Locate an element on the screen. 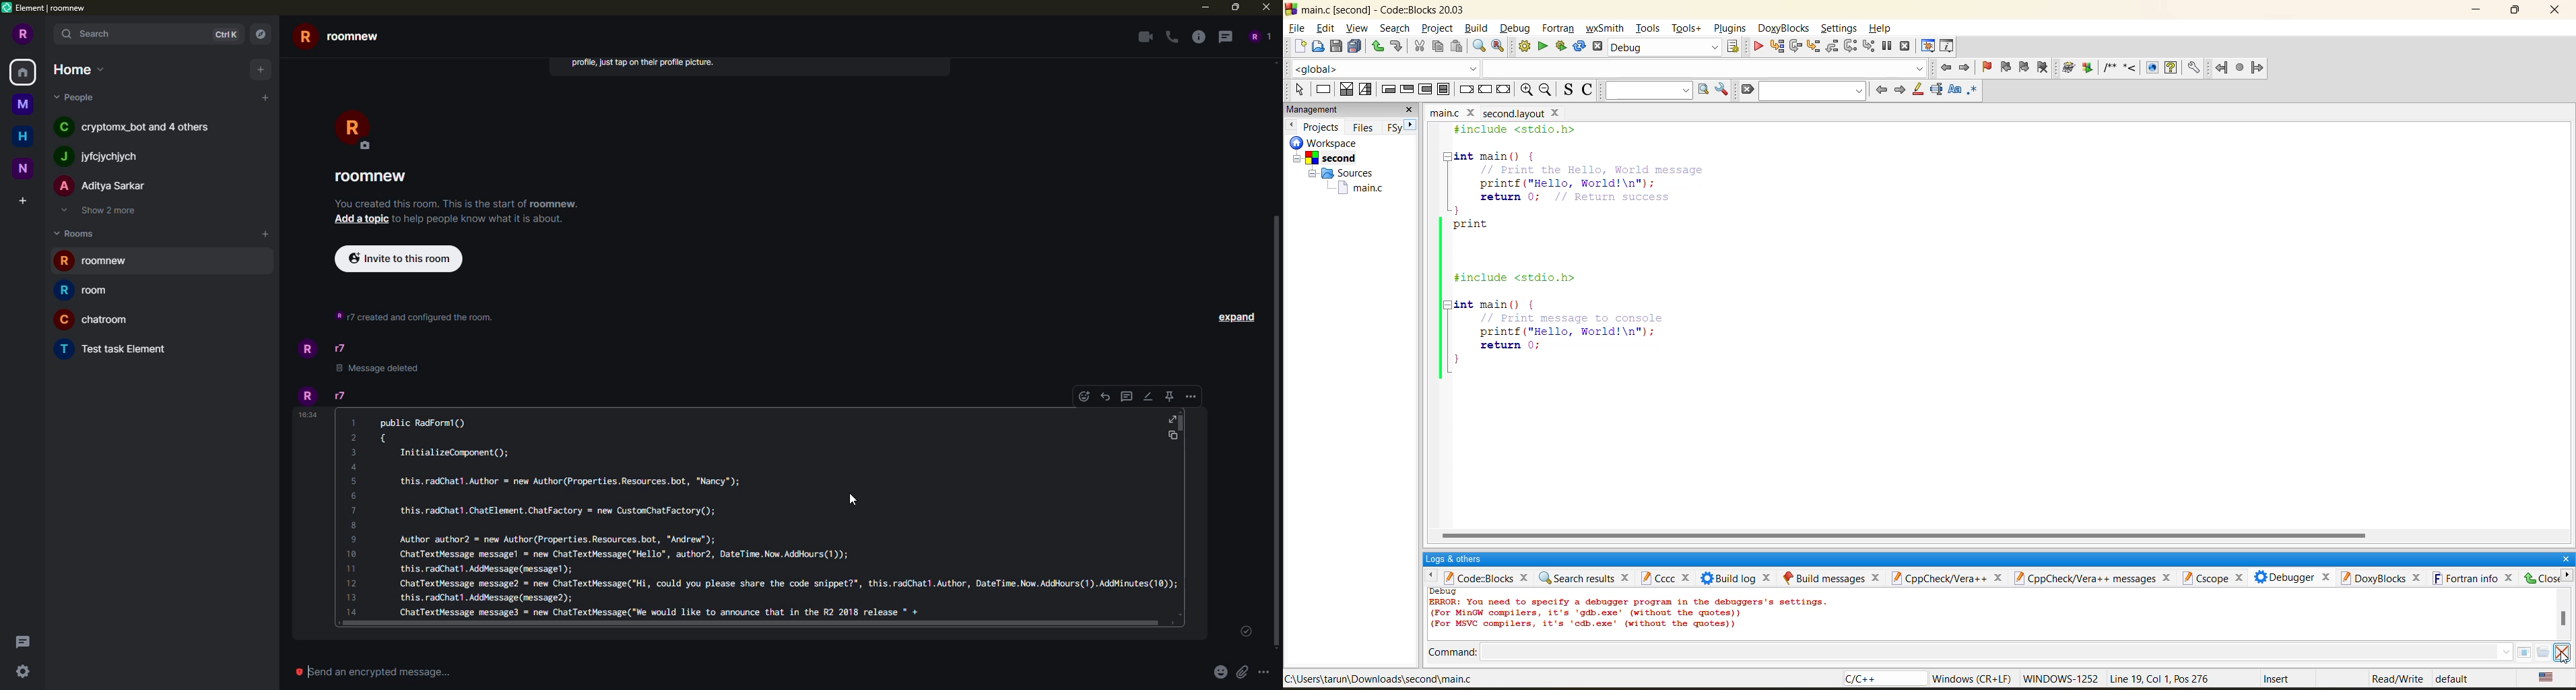  element is located at coordinates (45, 7).